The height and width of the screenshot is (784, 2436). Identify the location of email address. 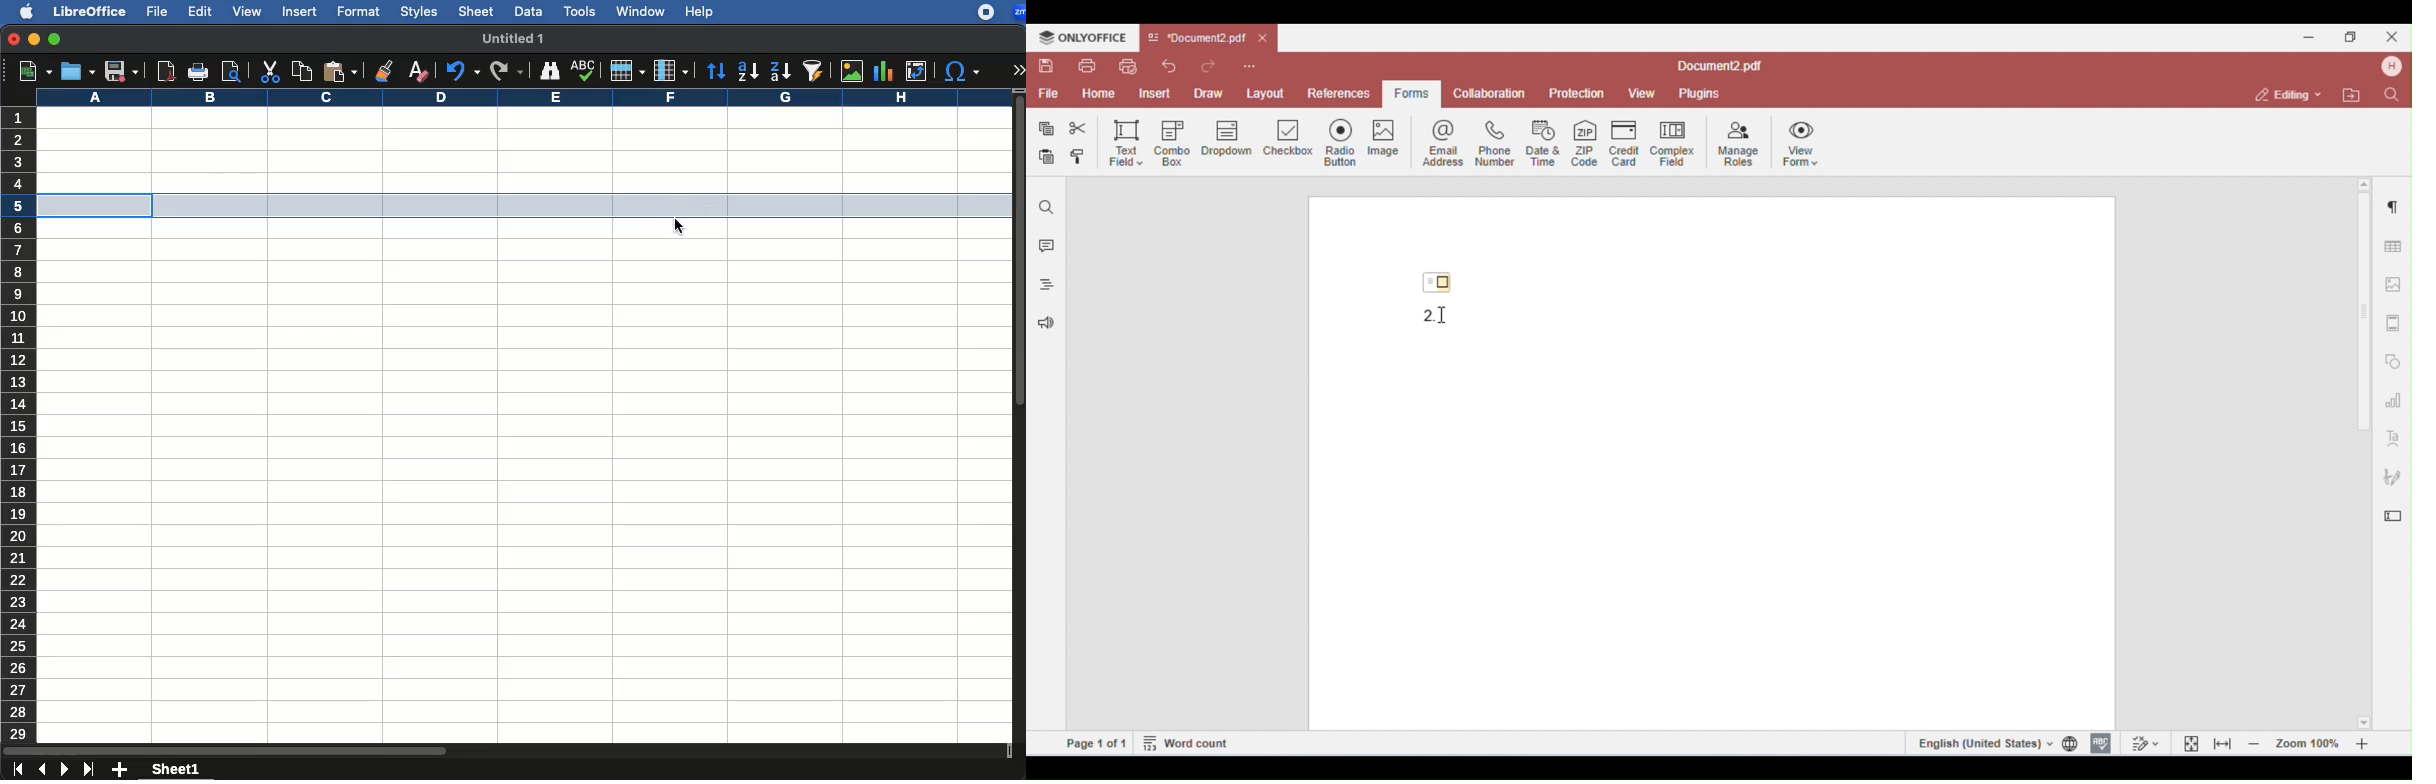
(1446, 142).